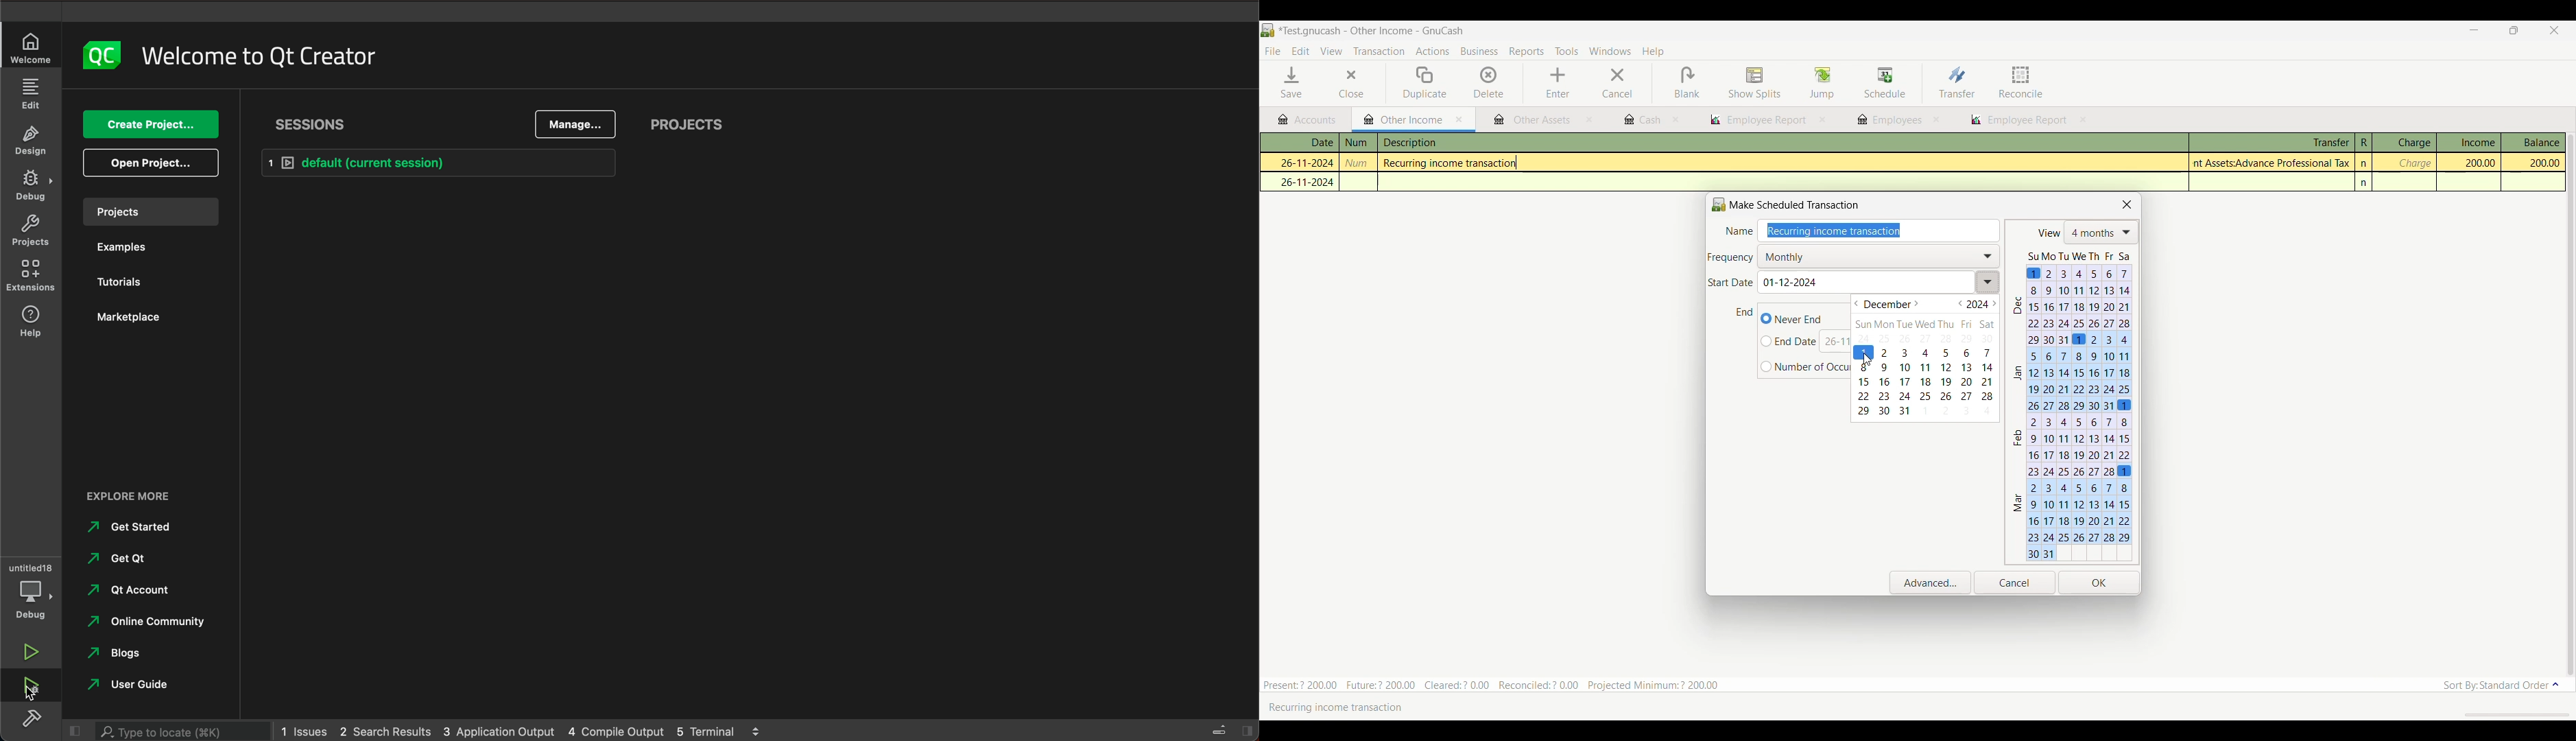 The image size is (2576, 756). Describe the element at coordinates (1527, 51) in the screenshot. I see `Reports menu` at that location.